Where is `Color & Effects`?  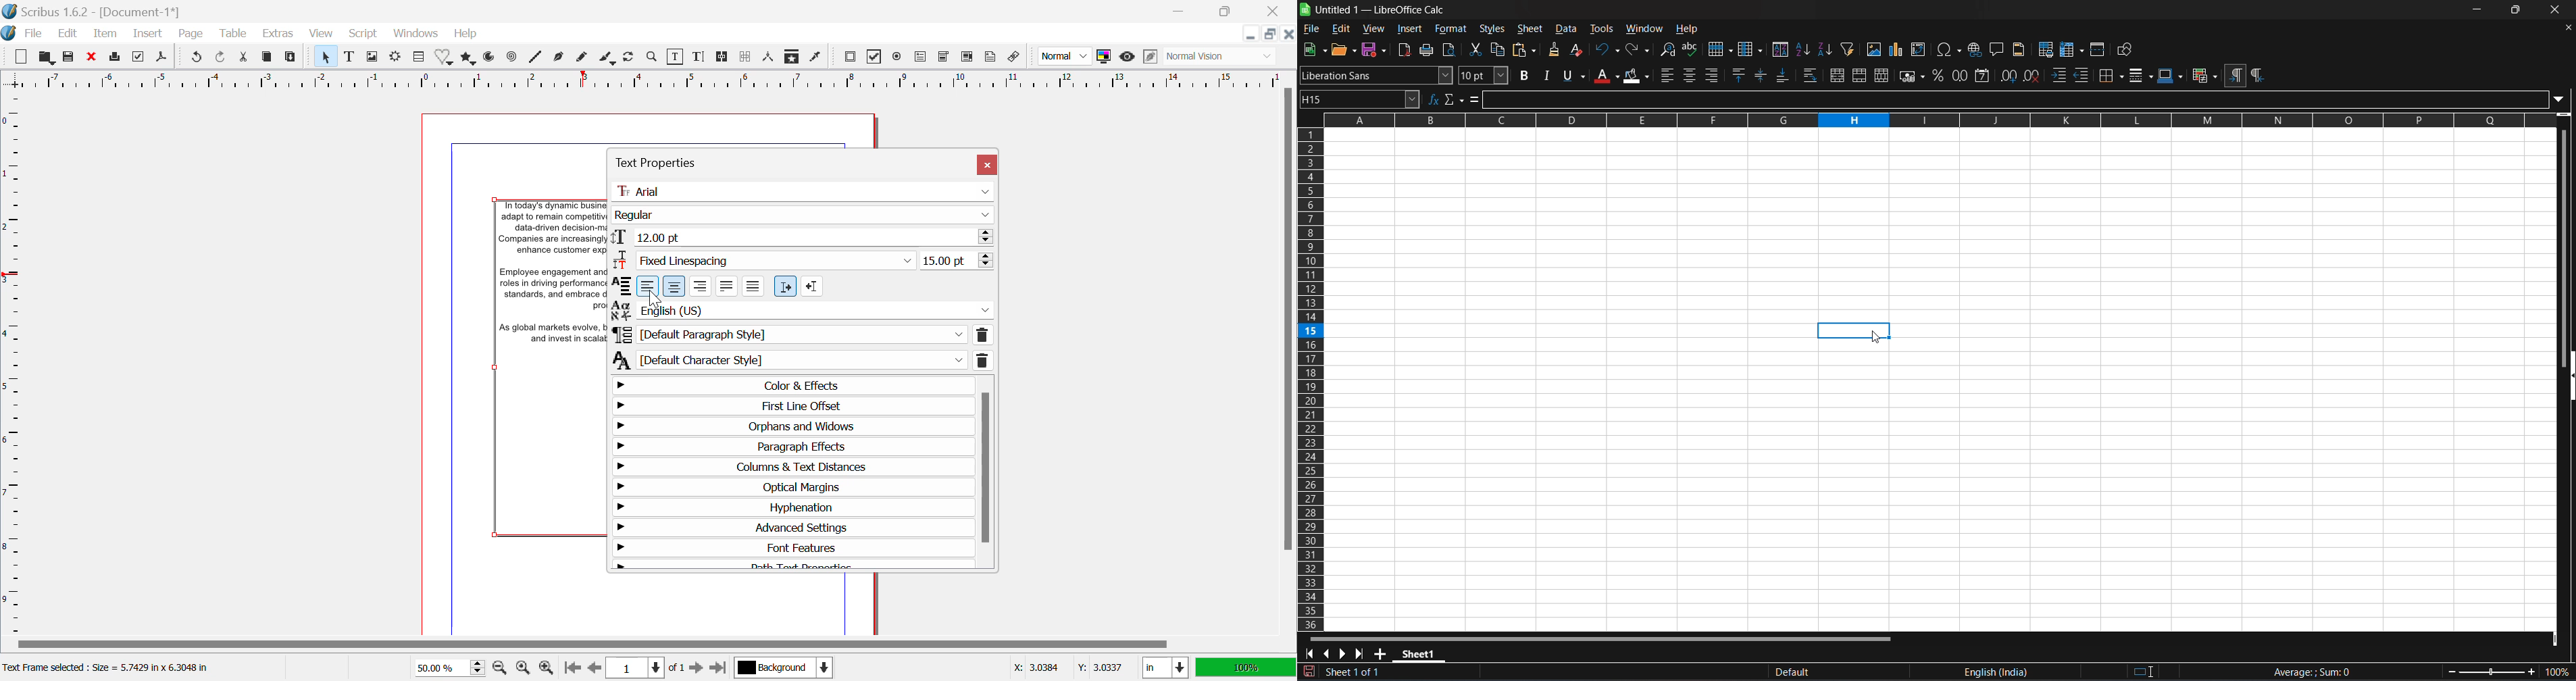
Color & Effects is located at coordinates (790, 384).